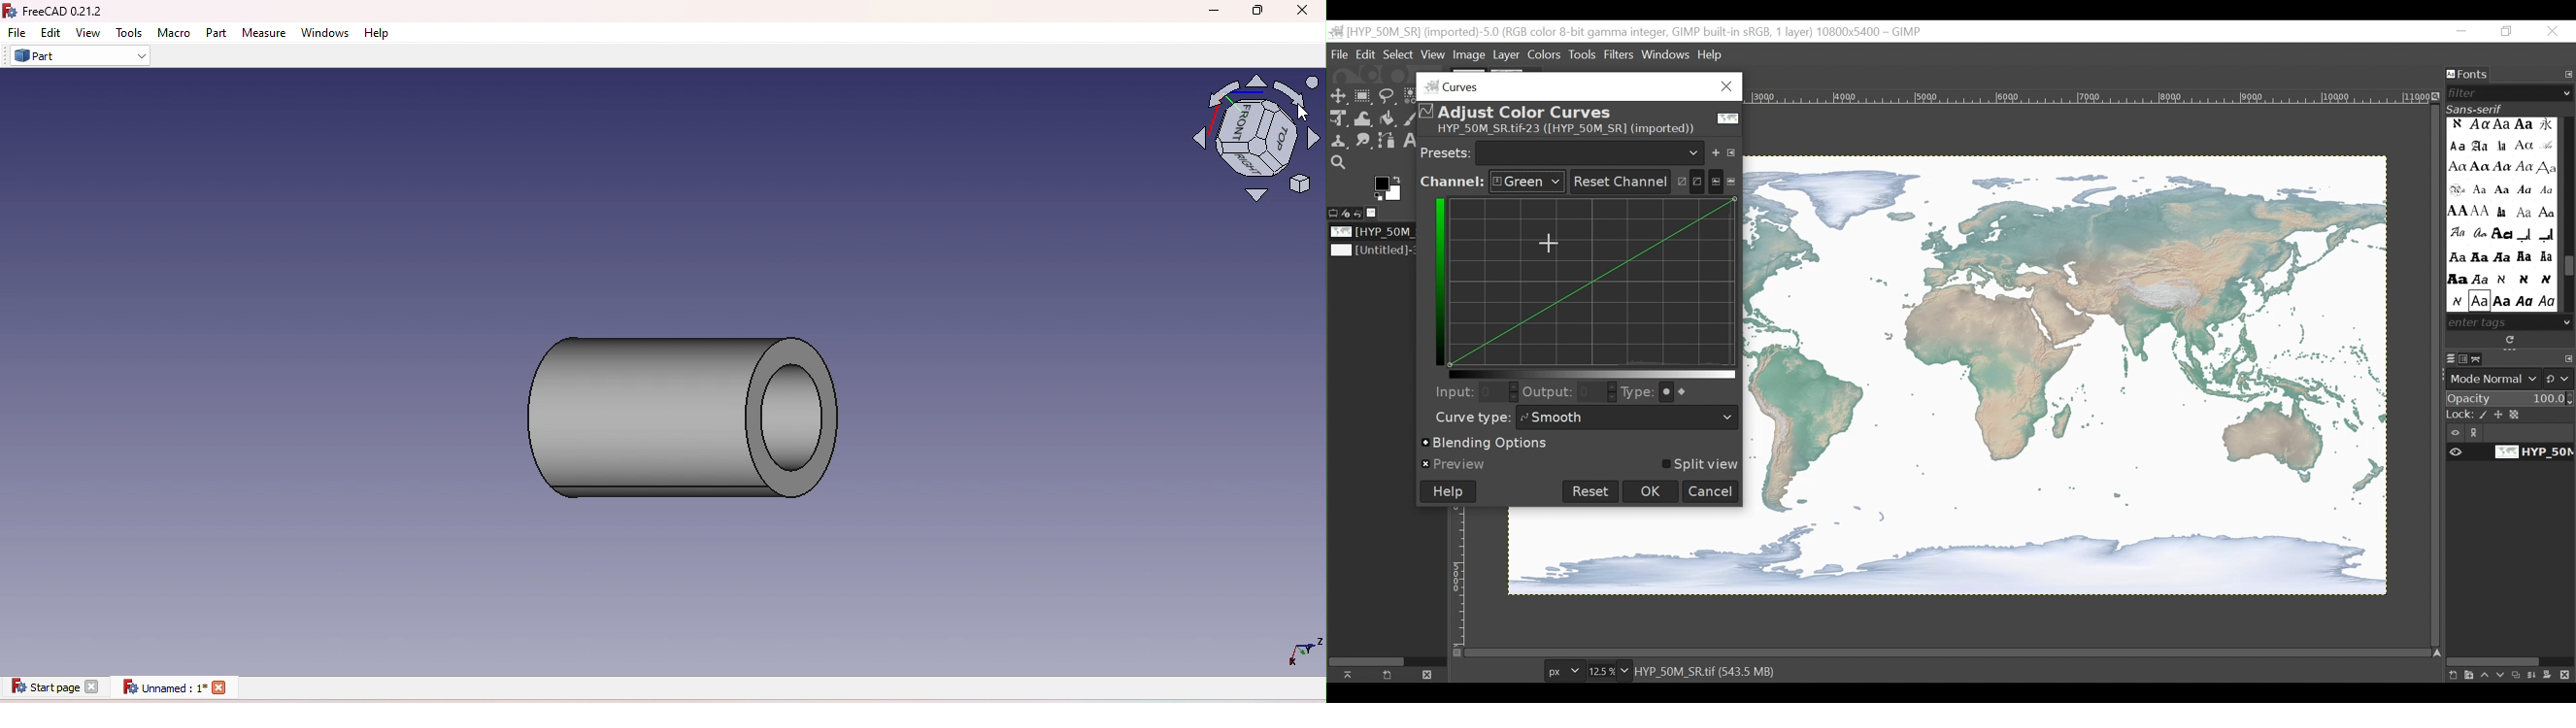  I want to click on OK, so click(1652, 491).